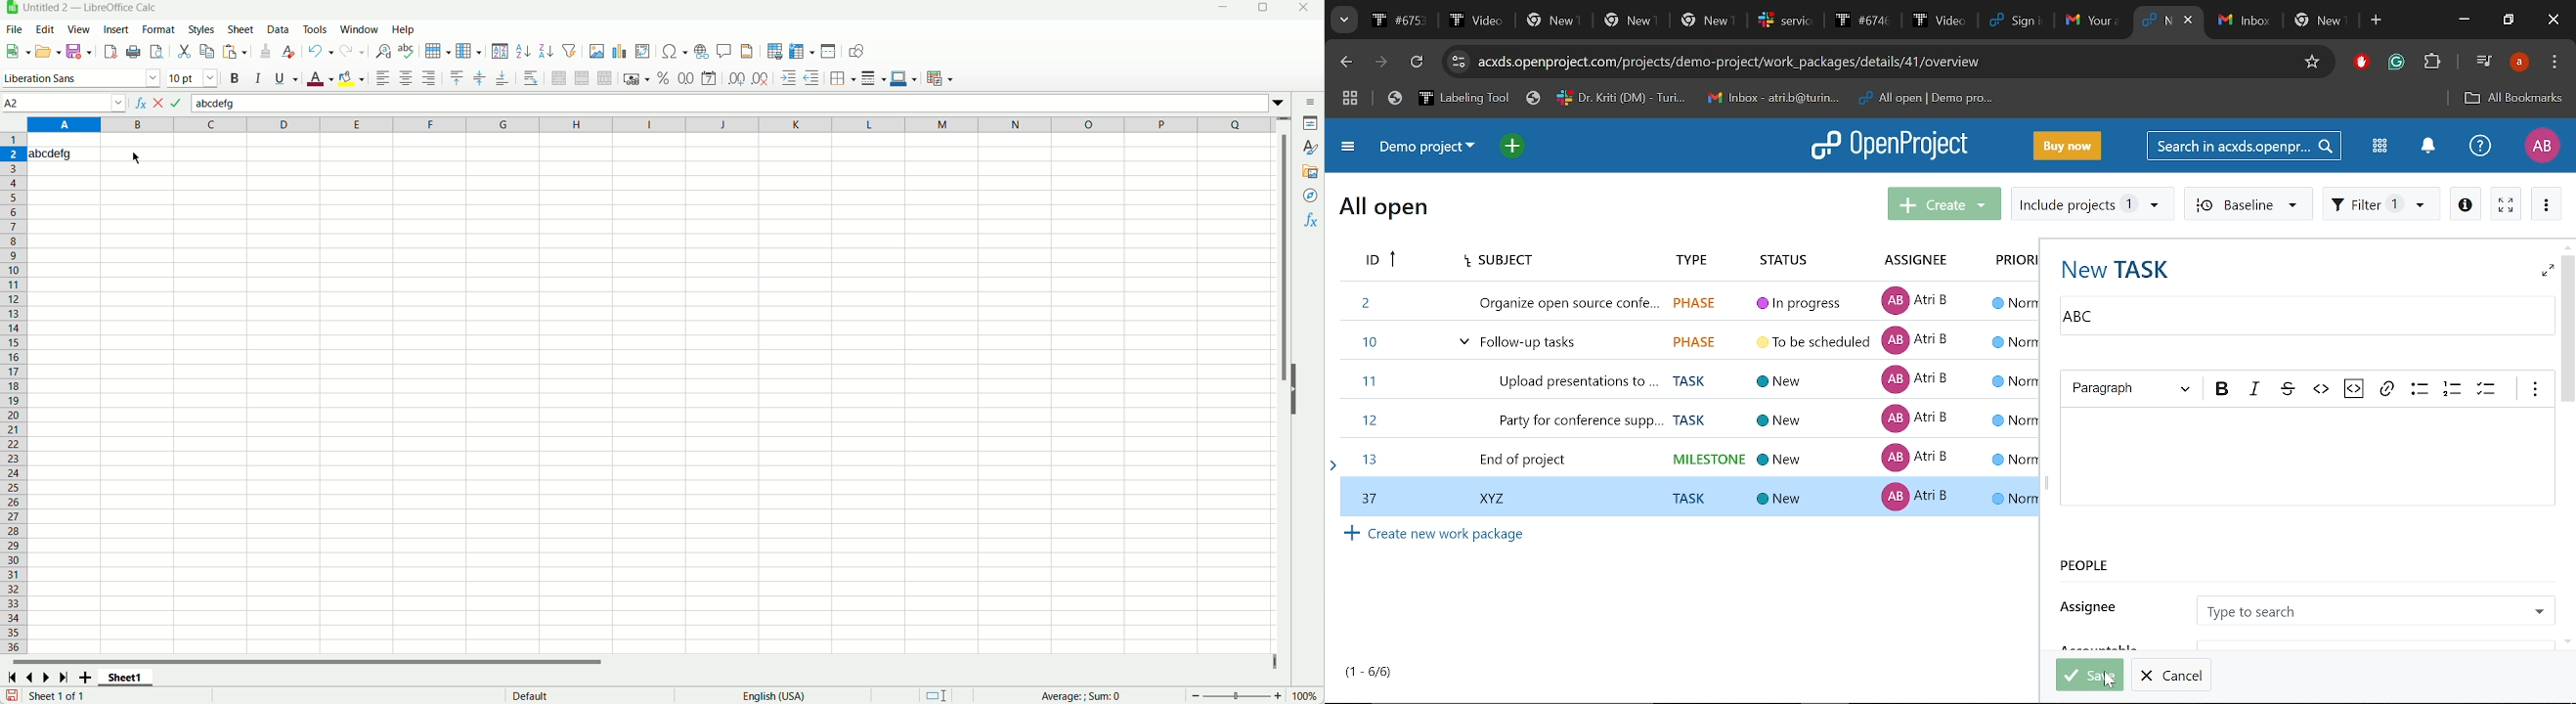 This screenshot has height=728, width=2576. What do you see at coordinates (533, 79) in the screenshot?
I see `wrap text` at bounding box center [533, 79].